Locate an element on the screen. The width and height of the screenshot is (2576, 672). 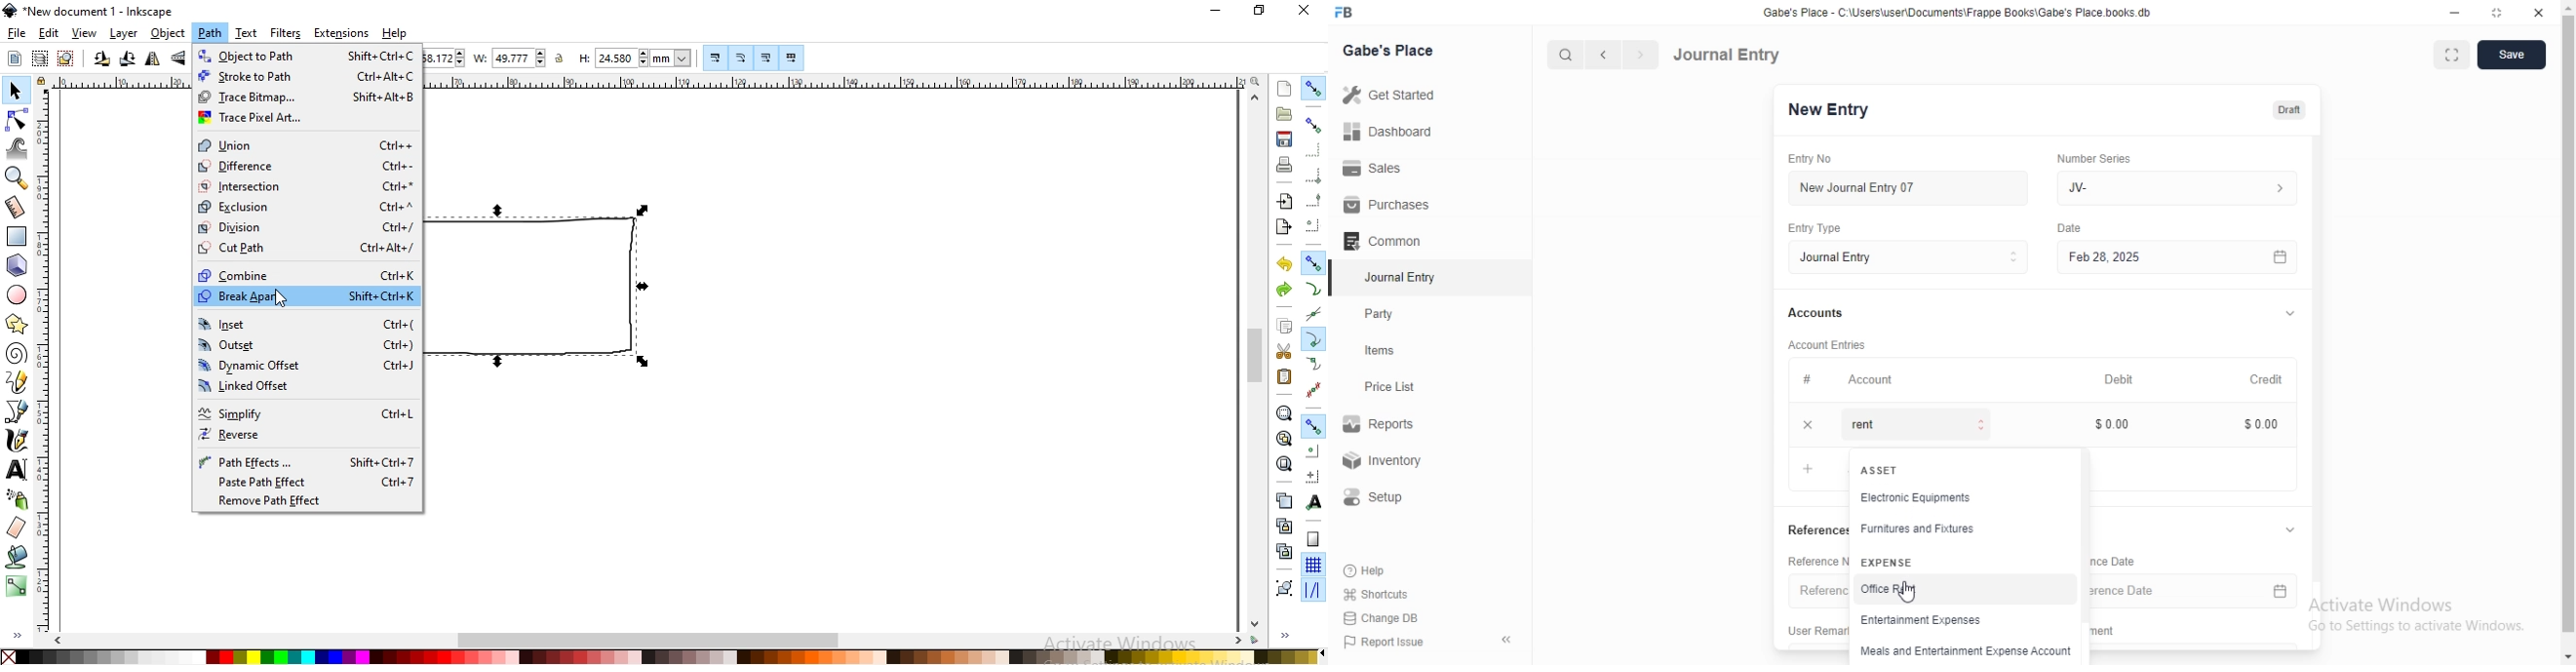
‘Account Entries is located at coordinates (1836, 344).